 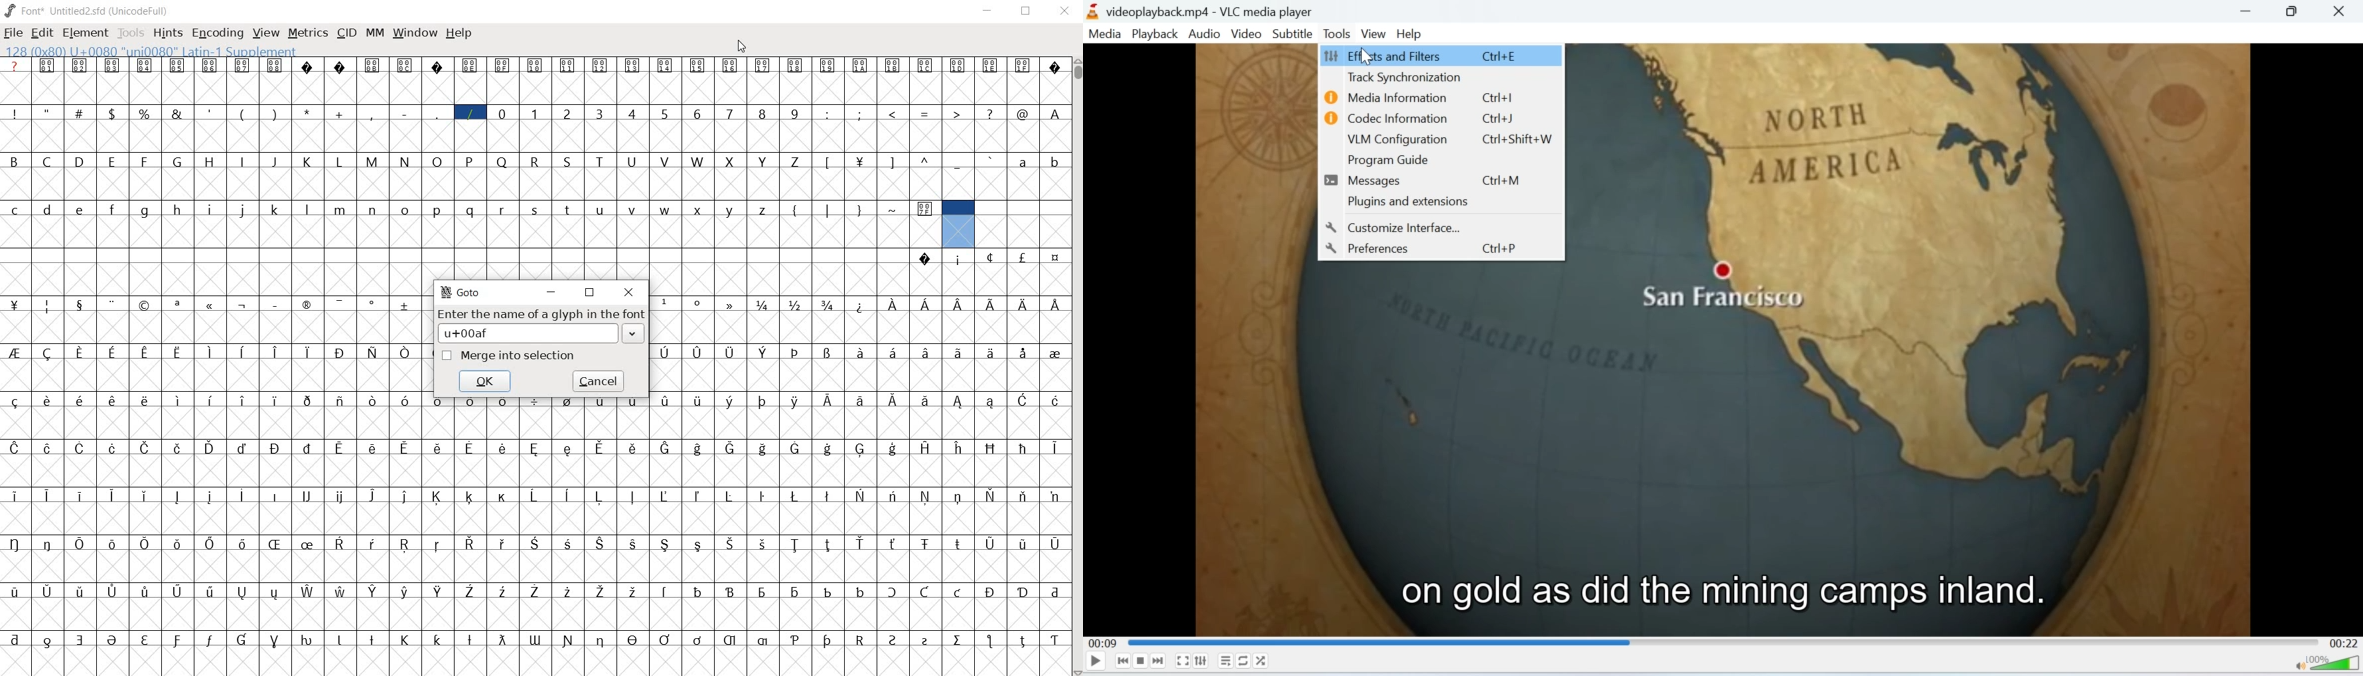 I want to click on &, so click(x=178, y=114).